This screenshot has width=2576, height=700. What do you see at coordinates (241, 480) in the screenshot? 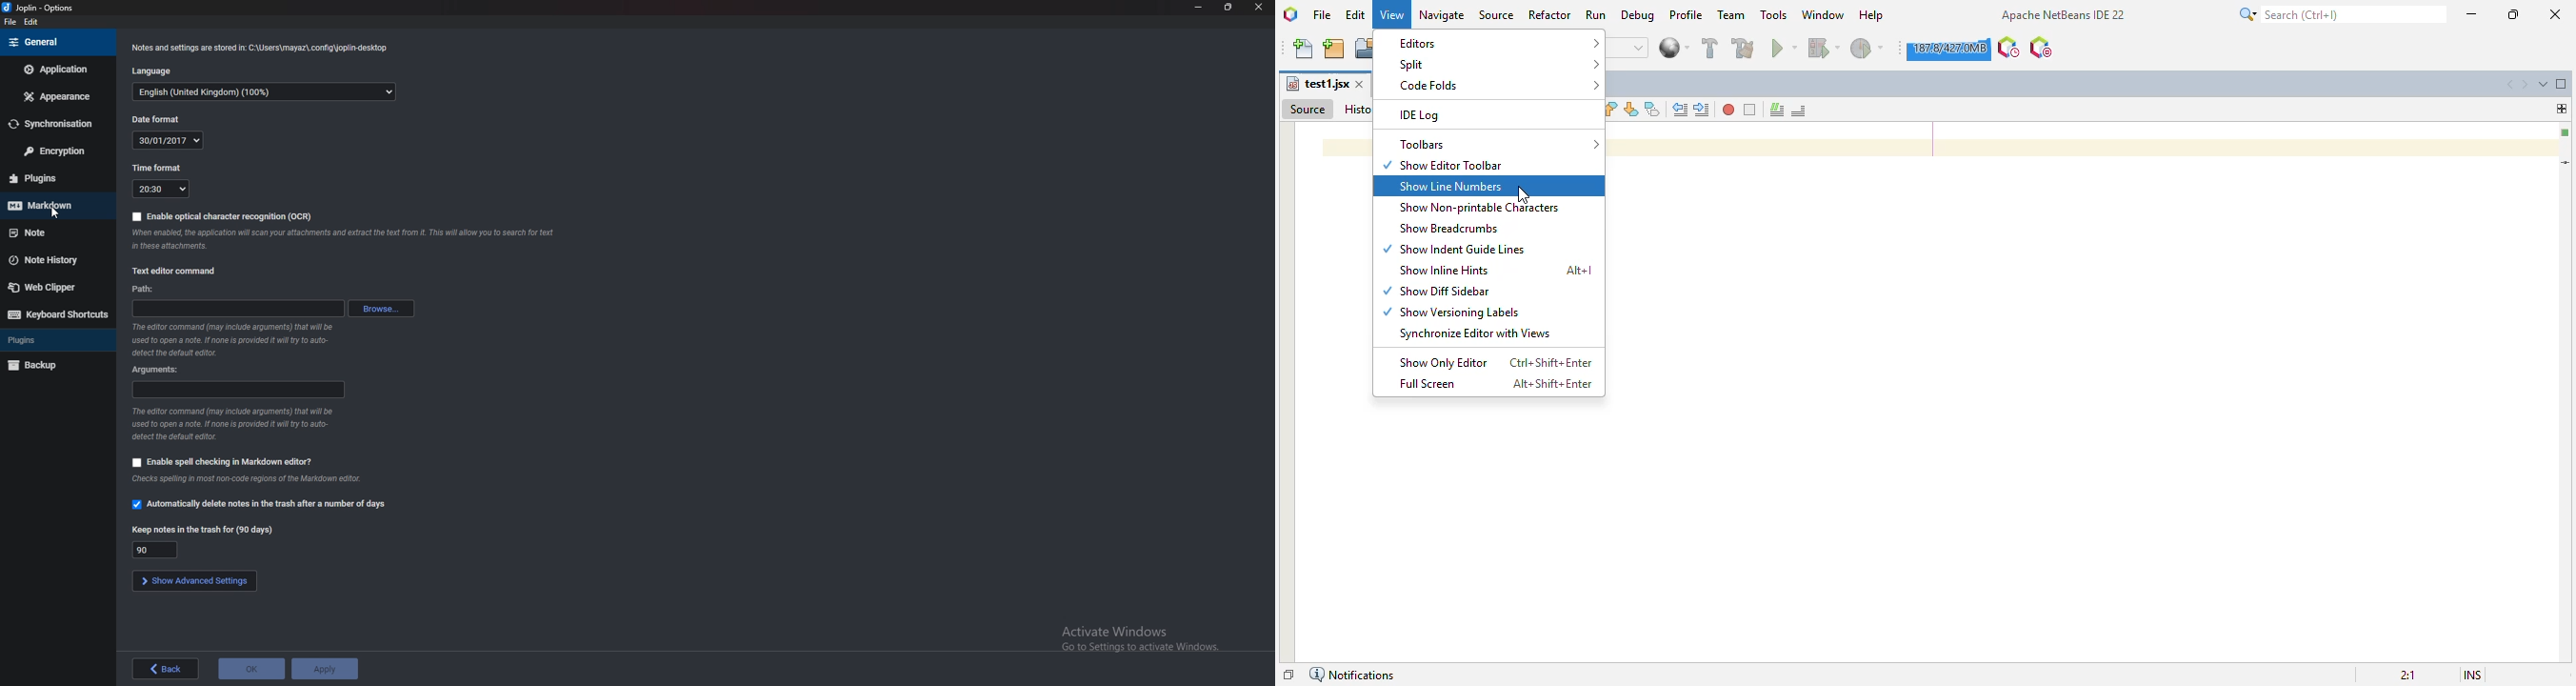
I see `Checks spelling in most non-code regions of the Markdown editor.` at bounding box center [241, 480].